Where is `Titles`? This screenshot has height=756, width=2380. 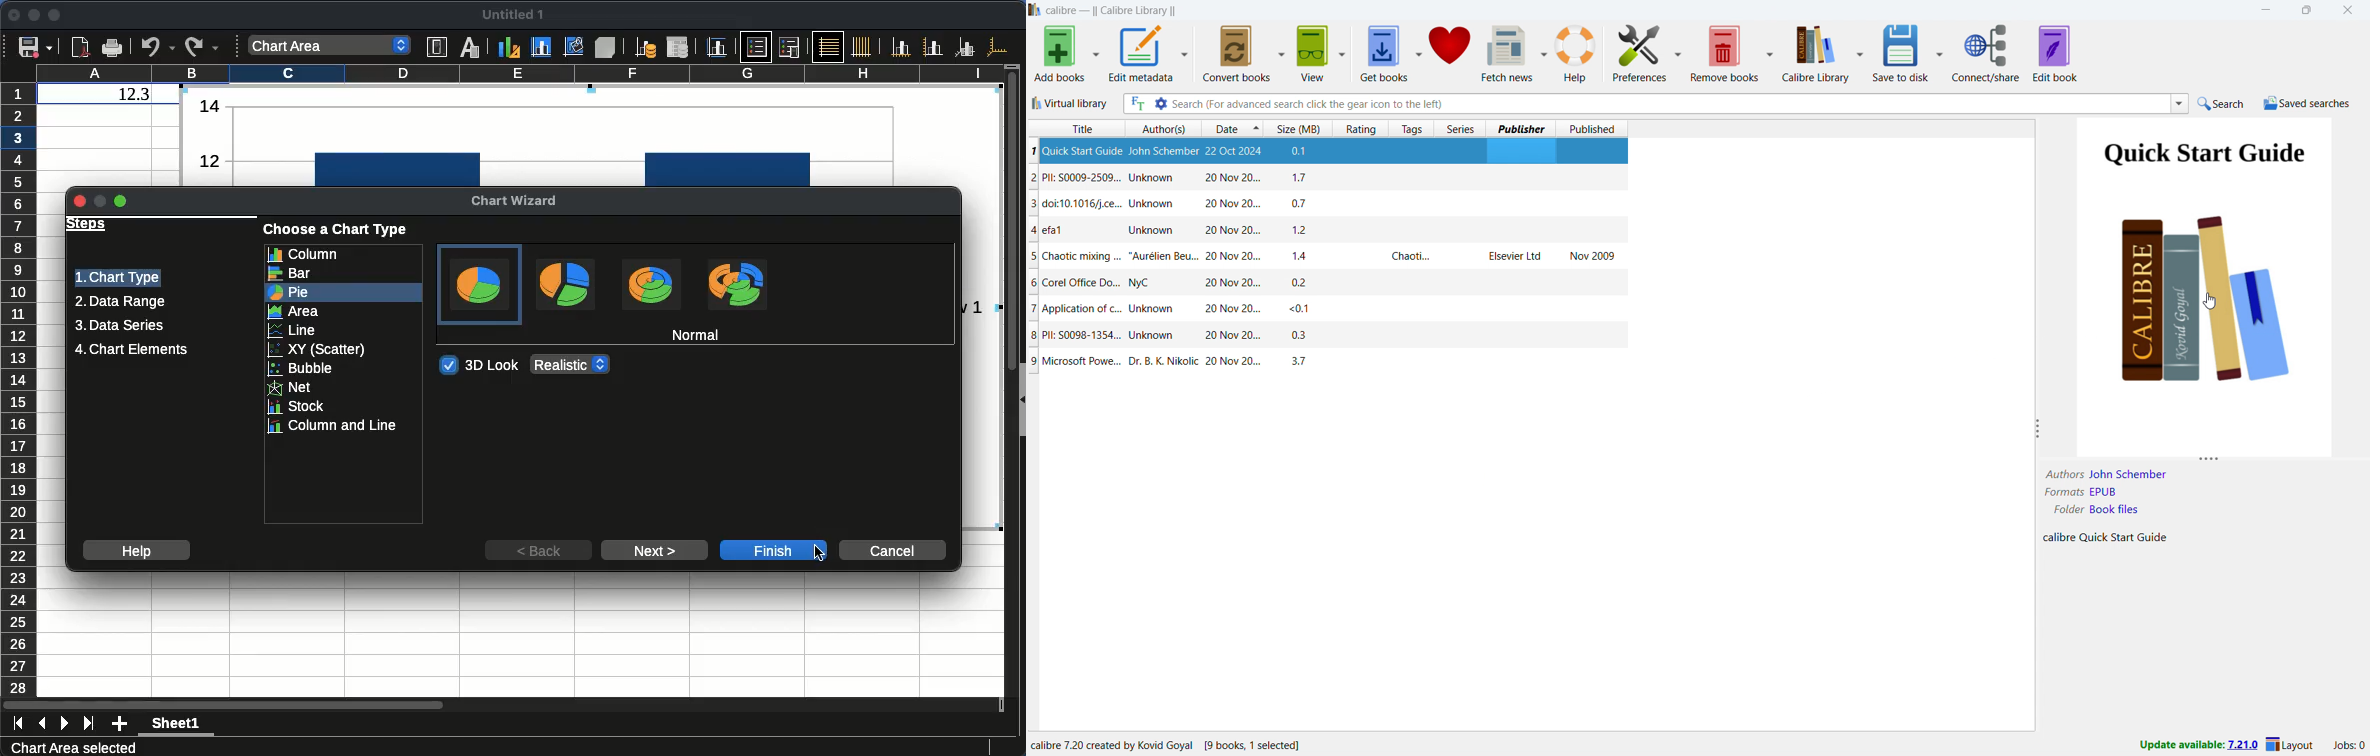 Titles is located at coordinates (716, 47).